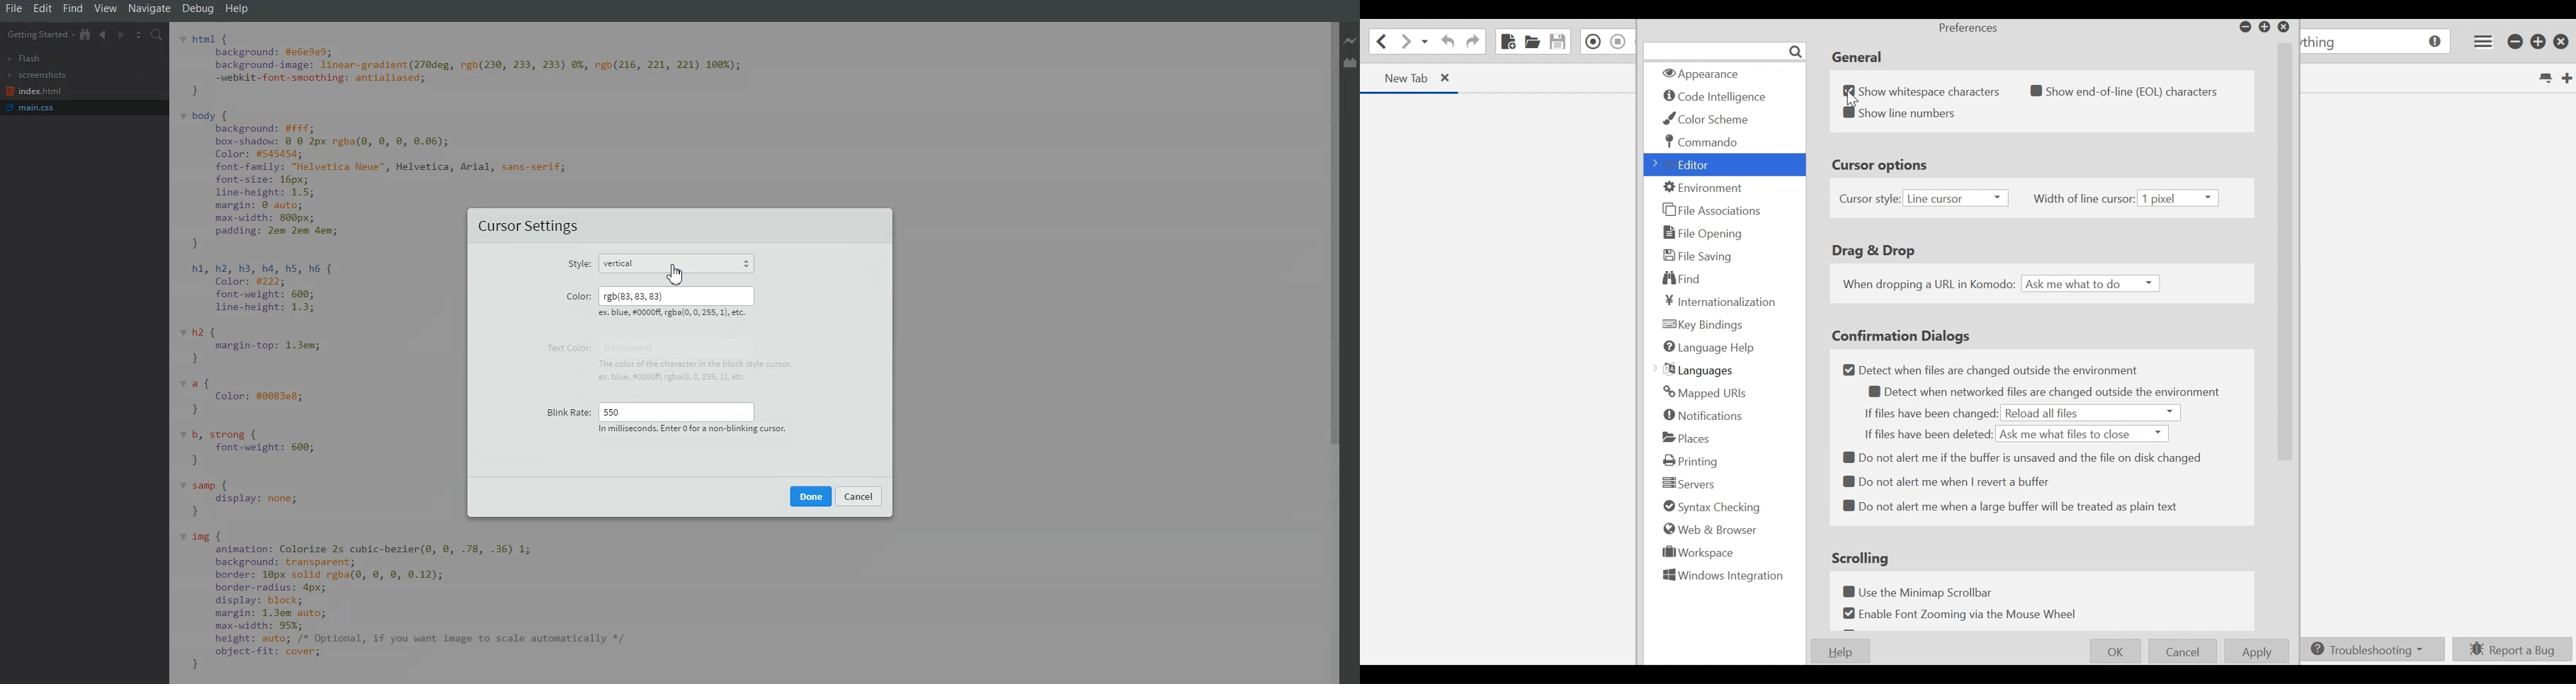 The image size is (2576, 700). I want to click on Workspace, so click(1699, 552).